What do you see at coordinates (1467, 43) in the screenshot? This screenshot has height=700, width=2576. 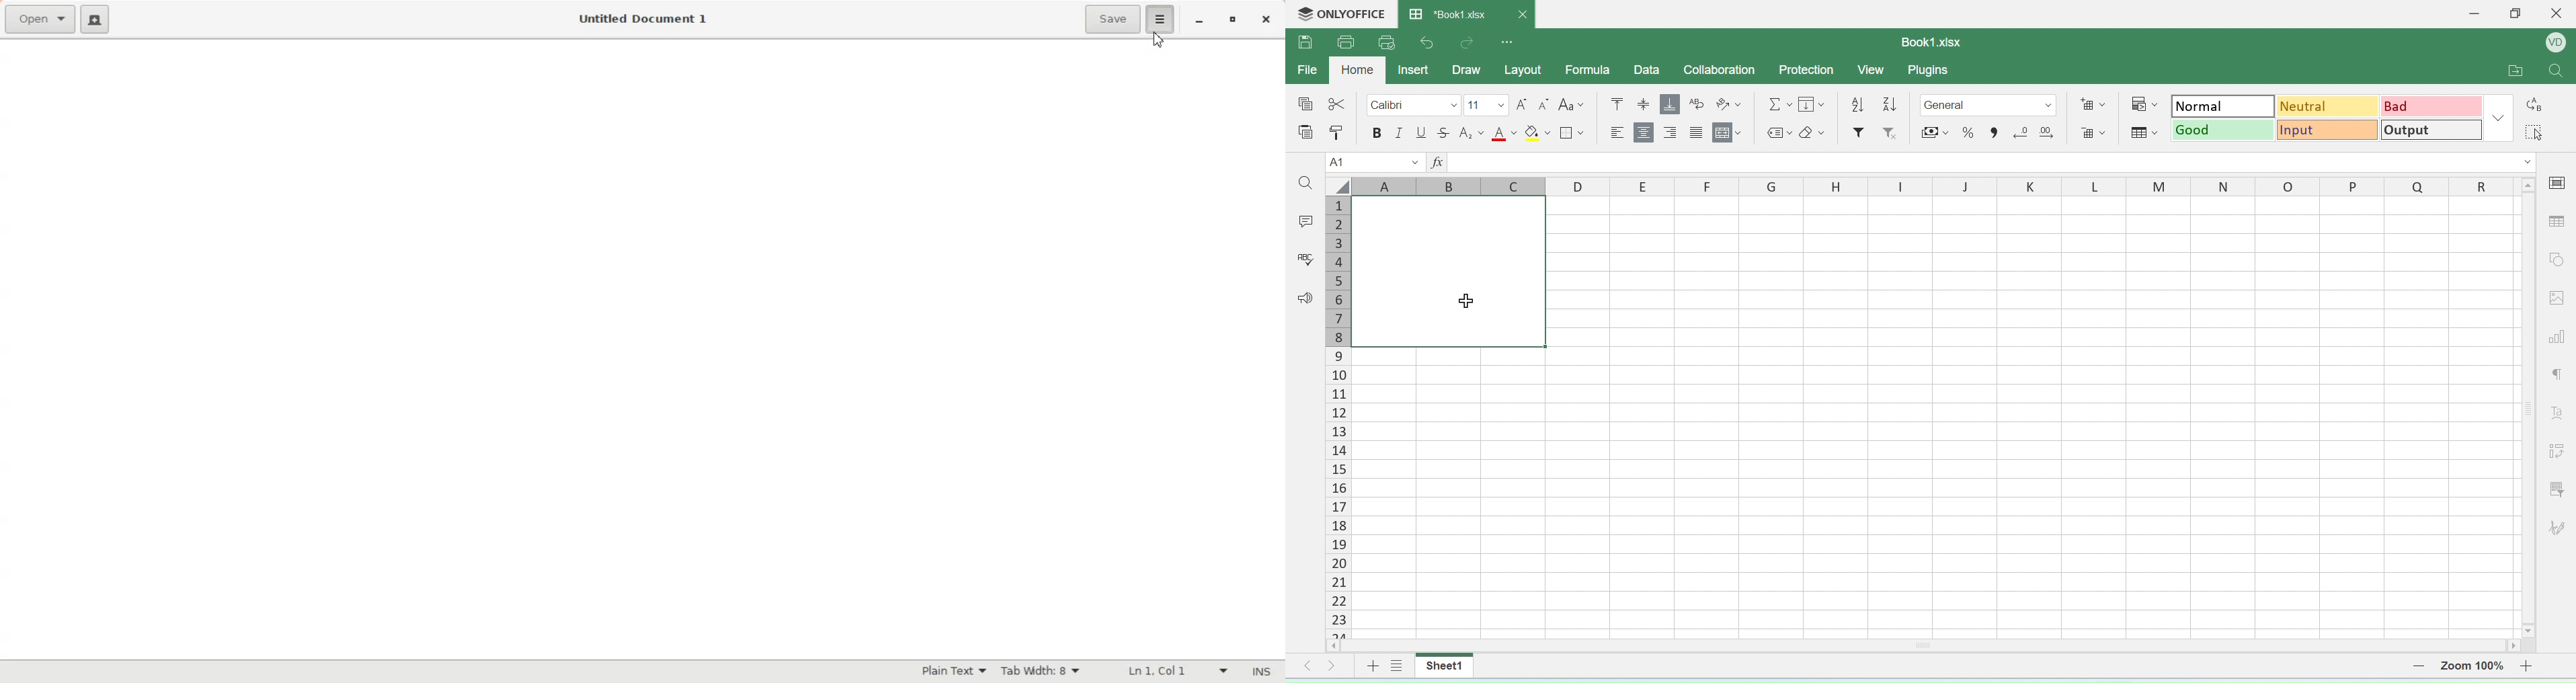 I see `redo` at bounding box center [1467, 43].